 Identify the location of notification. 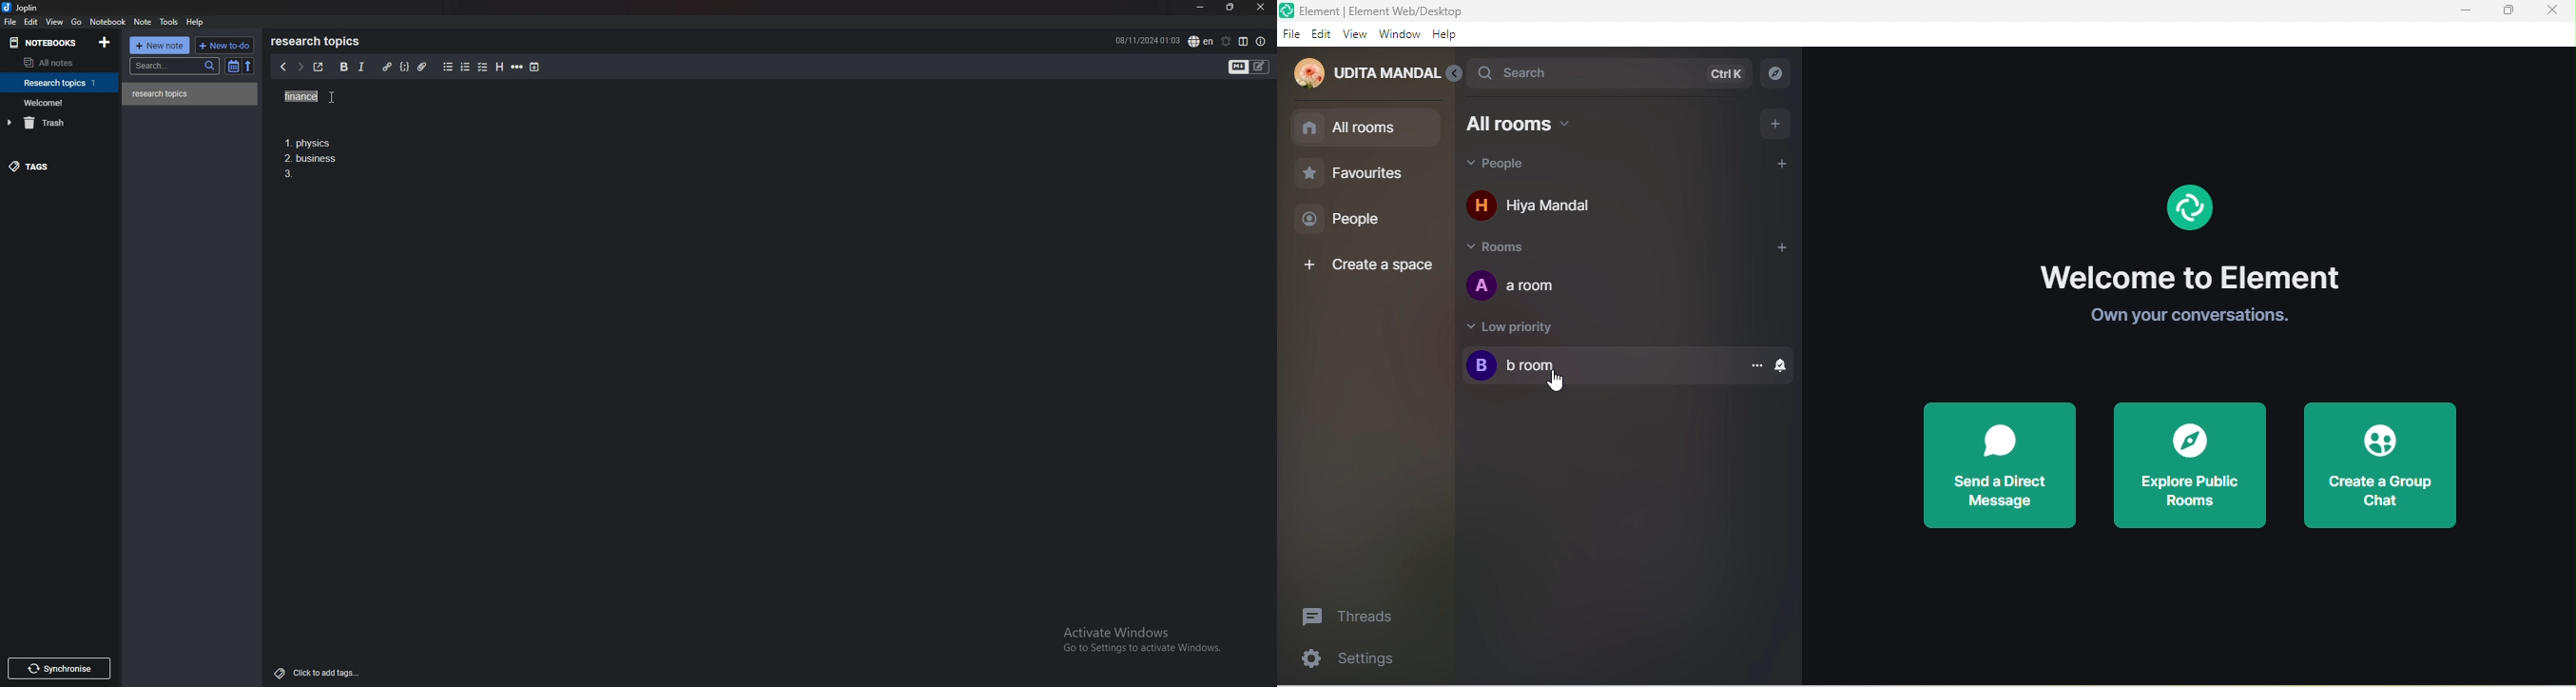
(1785, 365).